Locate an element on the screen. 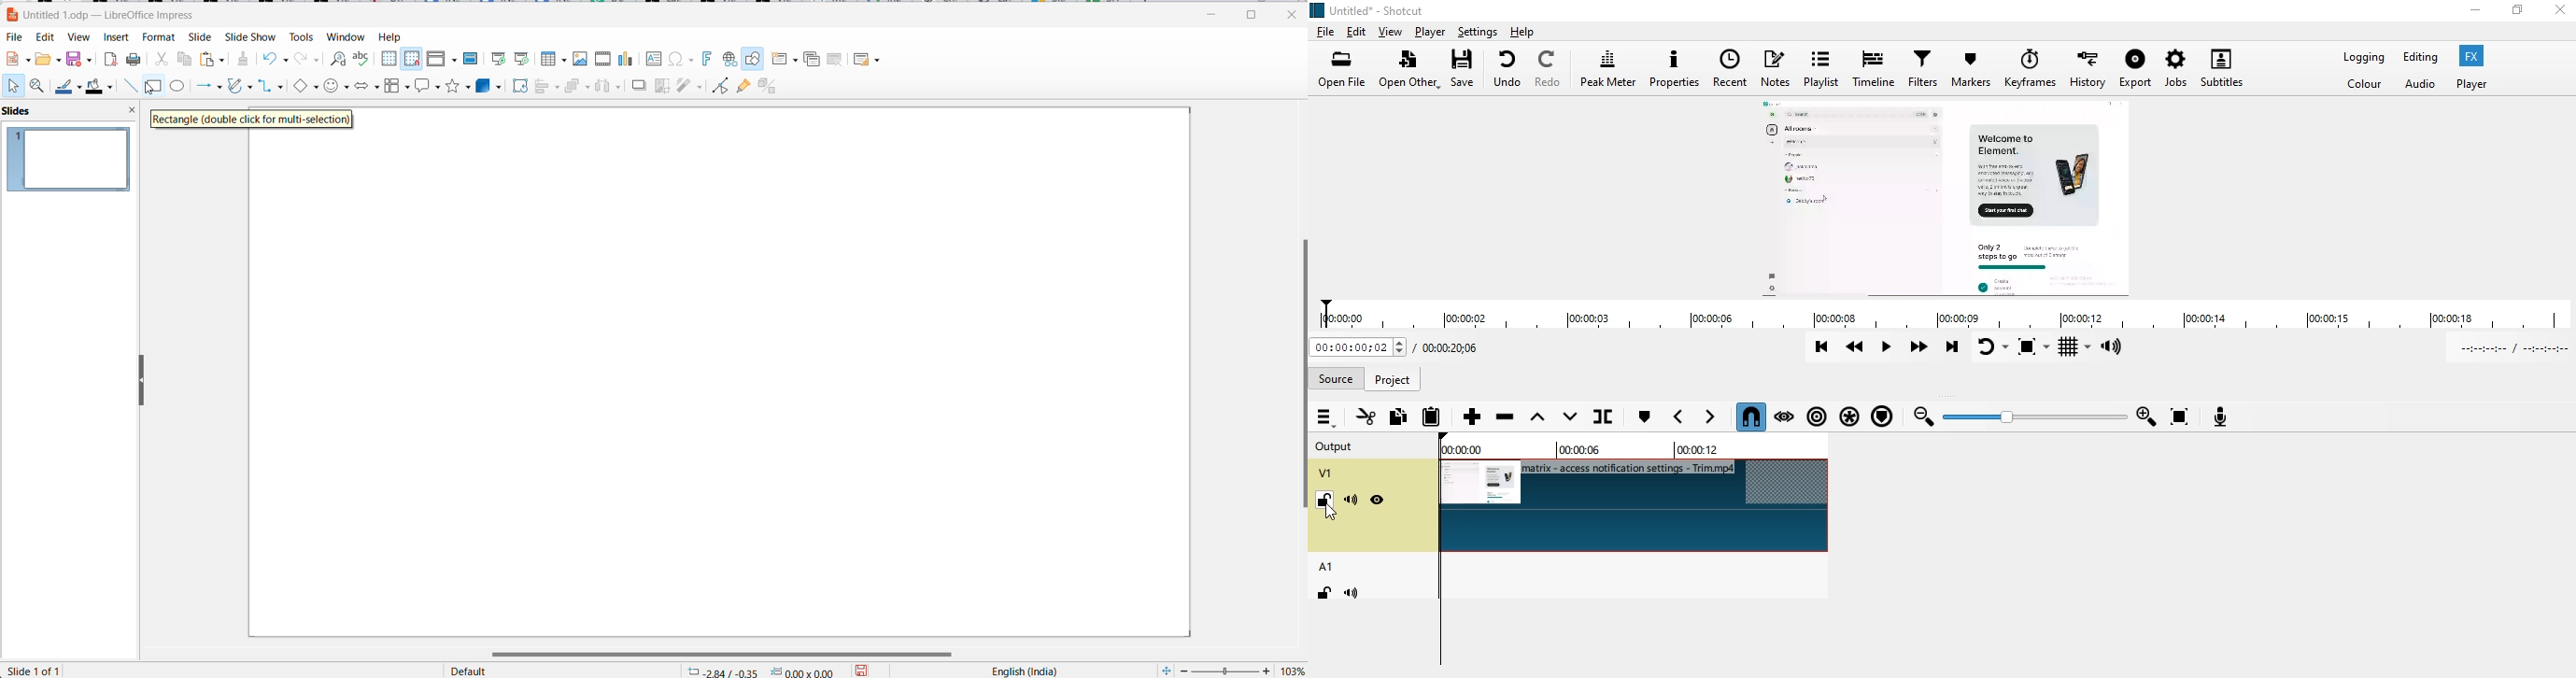 This screenshot has width=2576, height=700. export is located at coordinates (2136, 66).